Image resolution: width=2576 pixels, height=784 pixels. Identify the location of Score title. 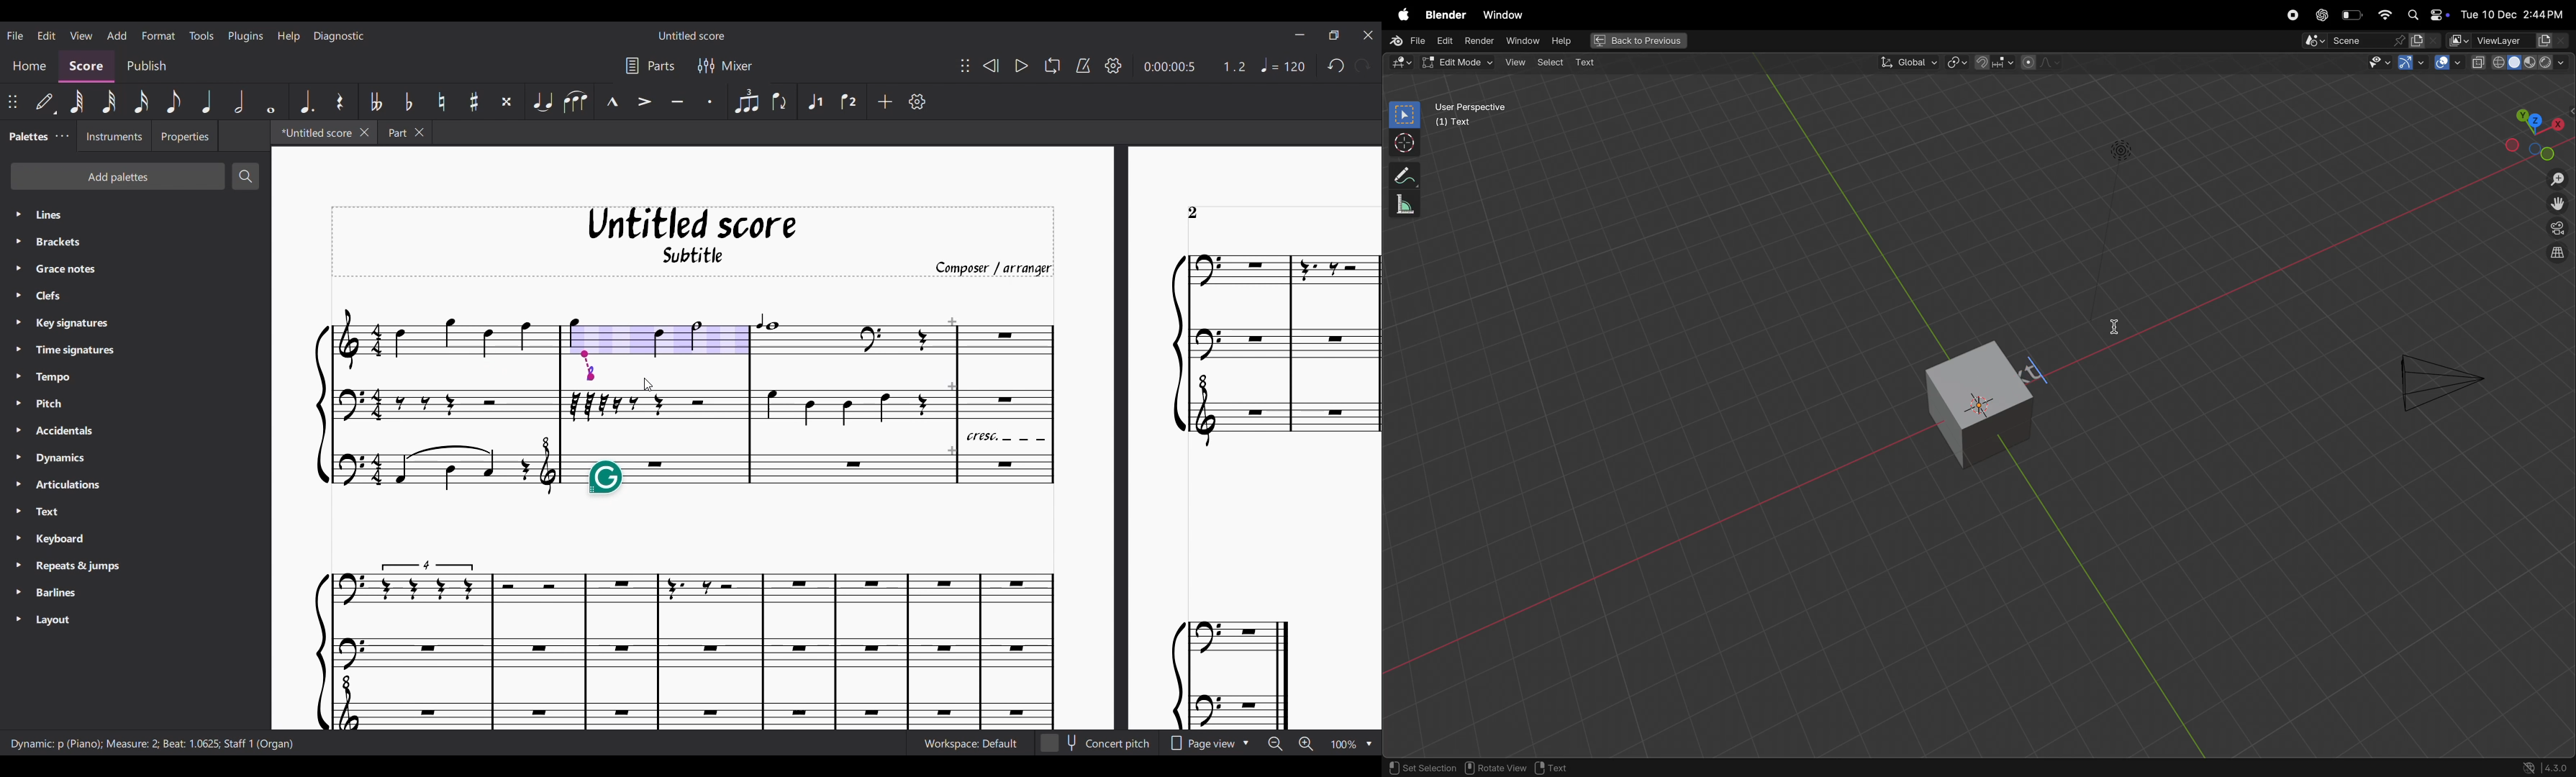
(691, 35).